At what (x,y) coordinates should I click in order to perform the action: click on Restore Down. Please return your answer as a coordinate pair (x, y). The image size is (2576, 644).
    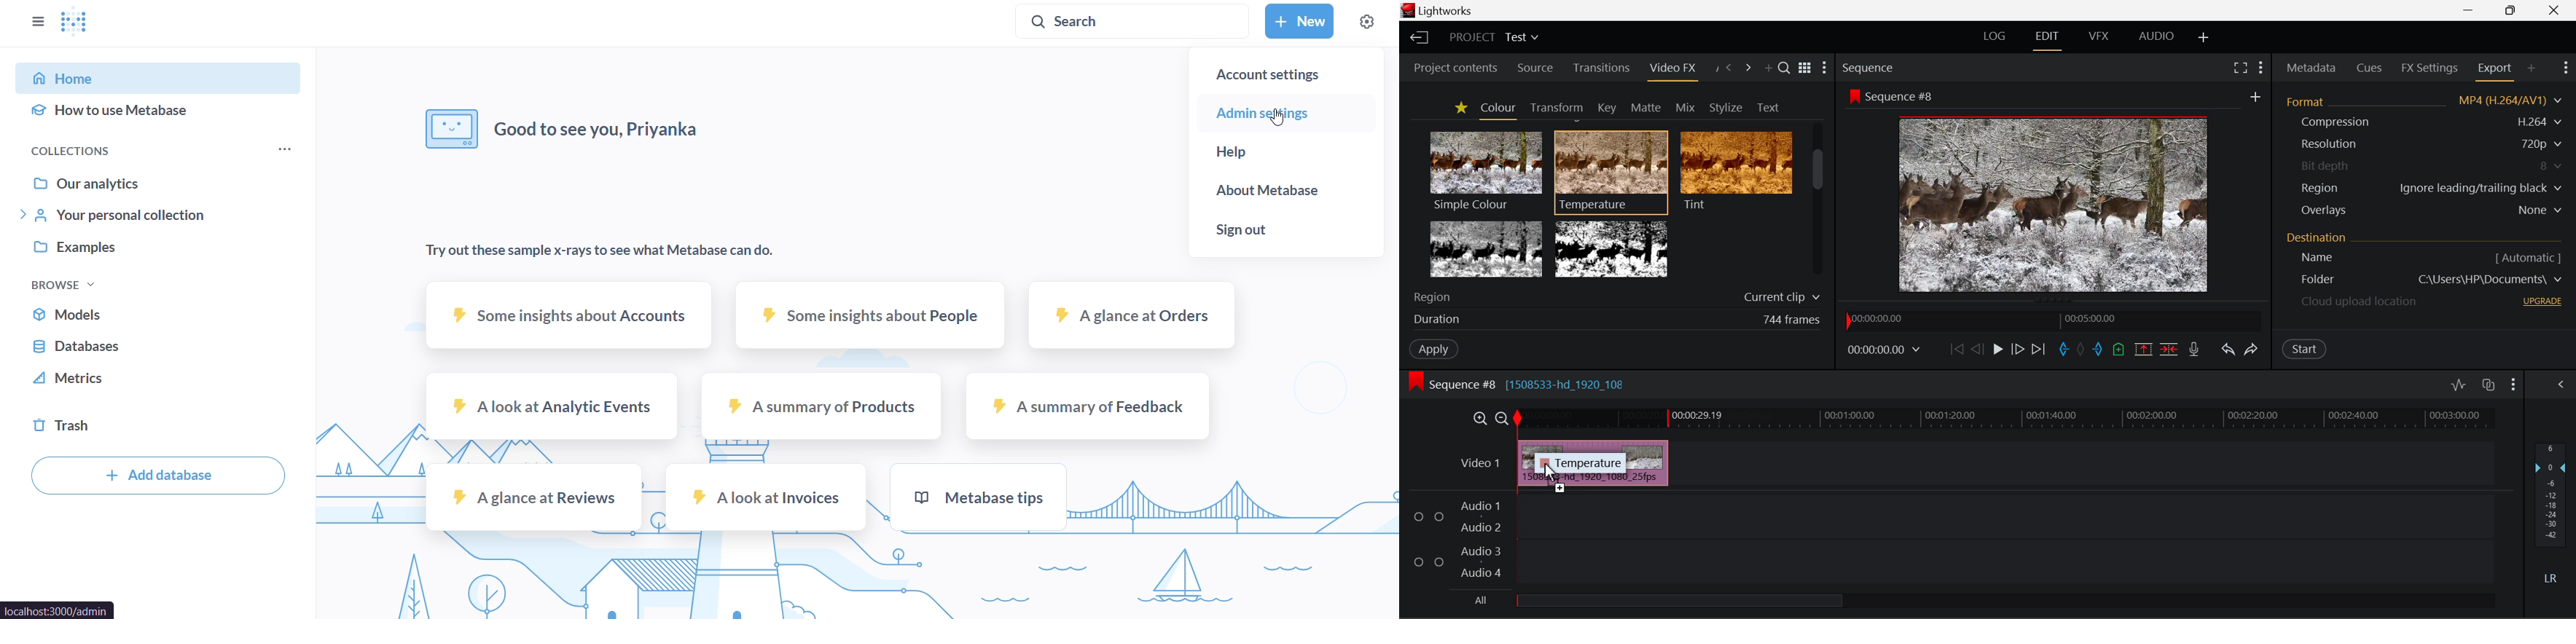
    Looking at the image, I should click on (2469, 9).